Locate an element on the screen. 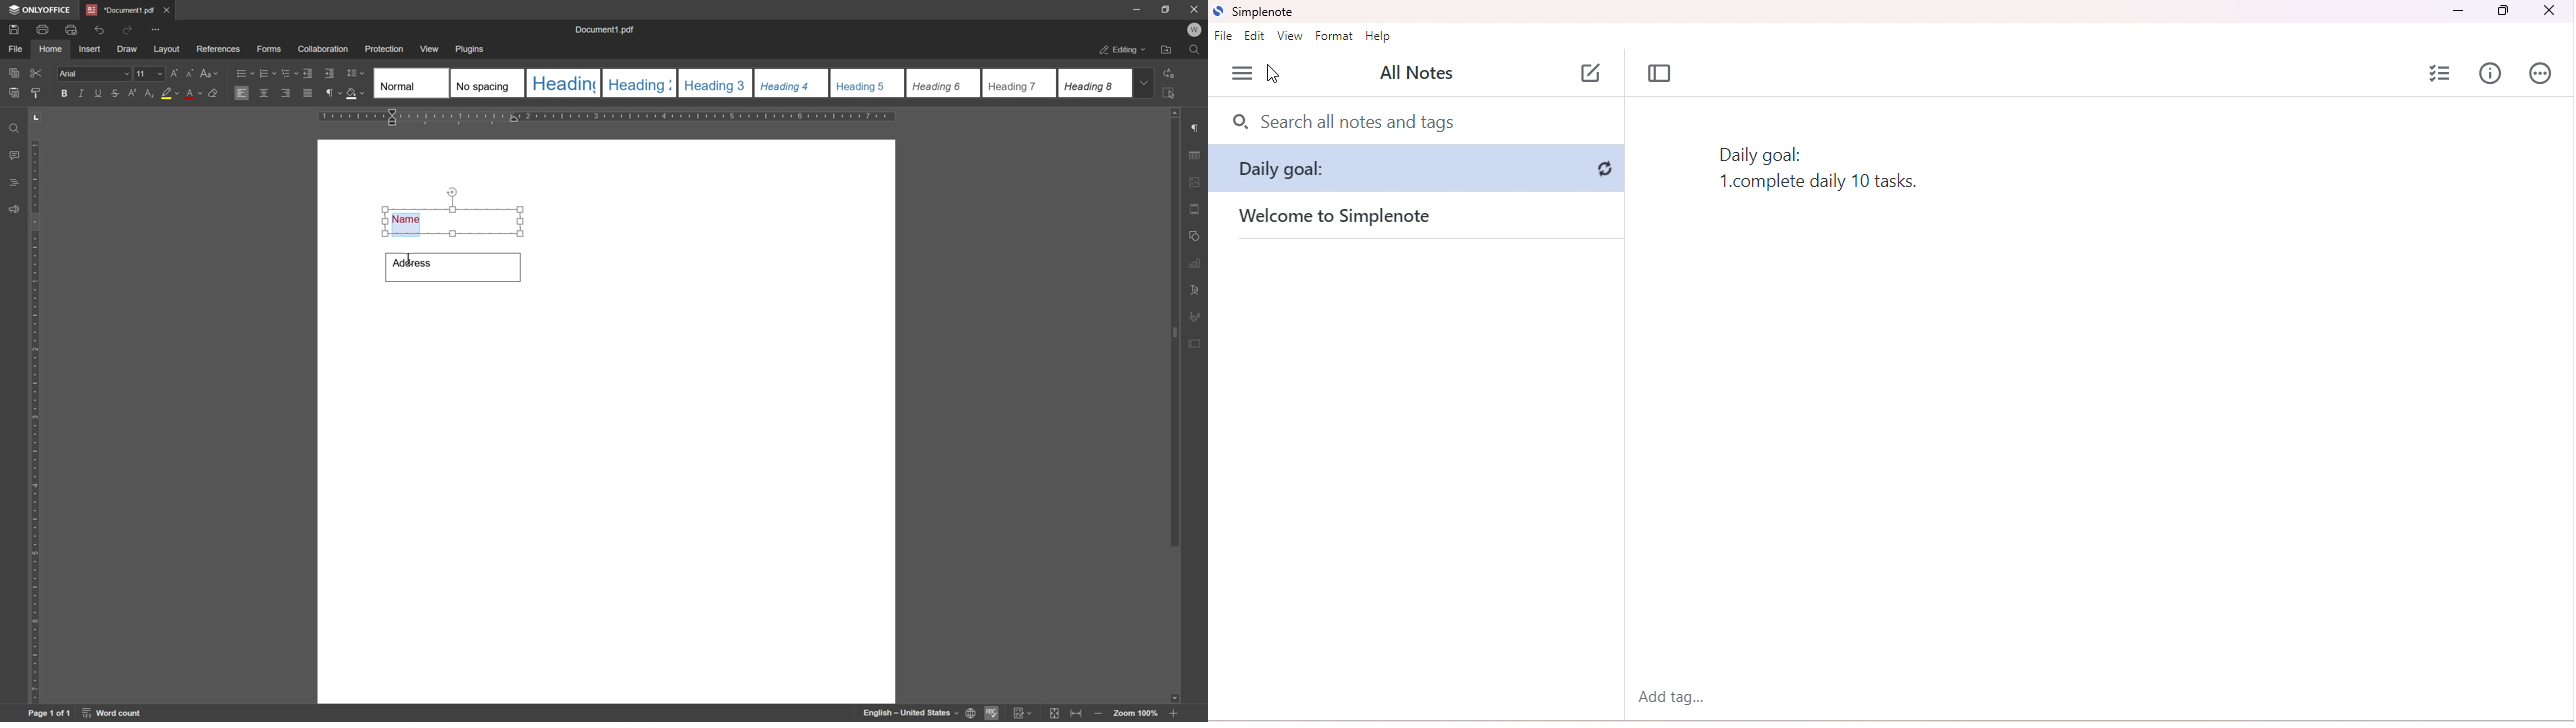 This screenshot has height=728, width=2576. info is located at coordinates (2490, 72).